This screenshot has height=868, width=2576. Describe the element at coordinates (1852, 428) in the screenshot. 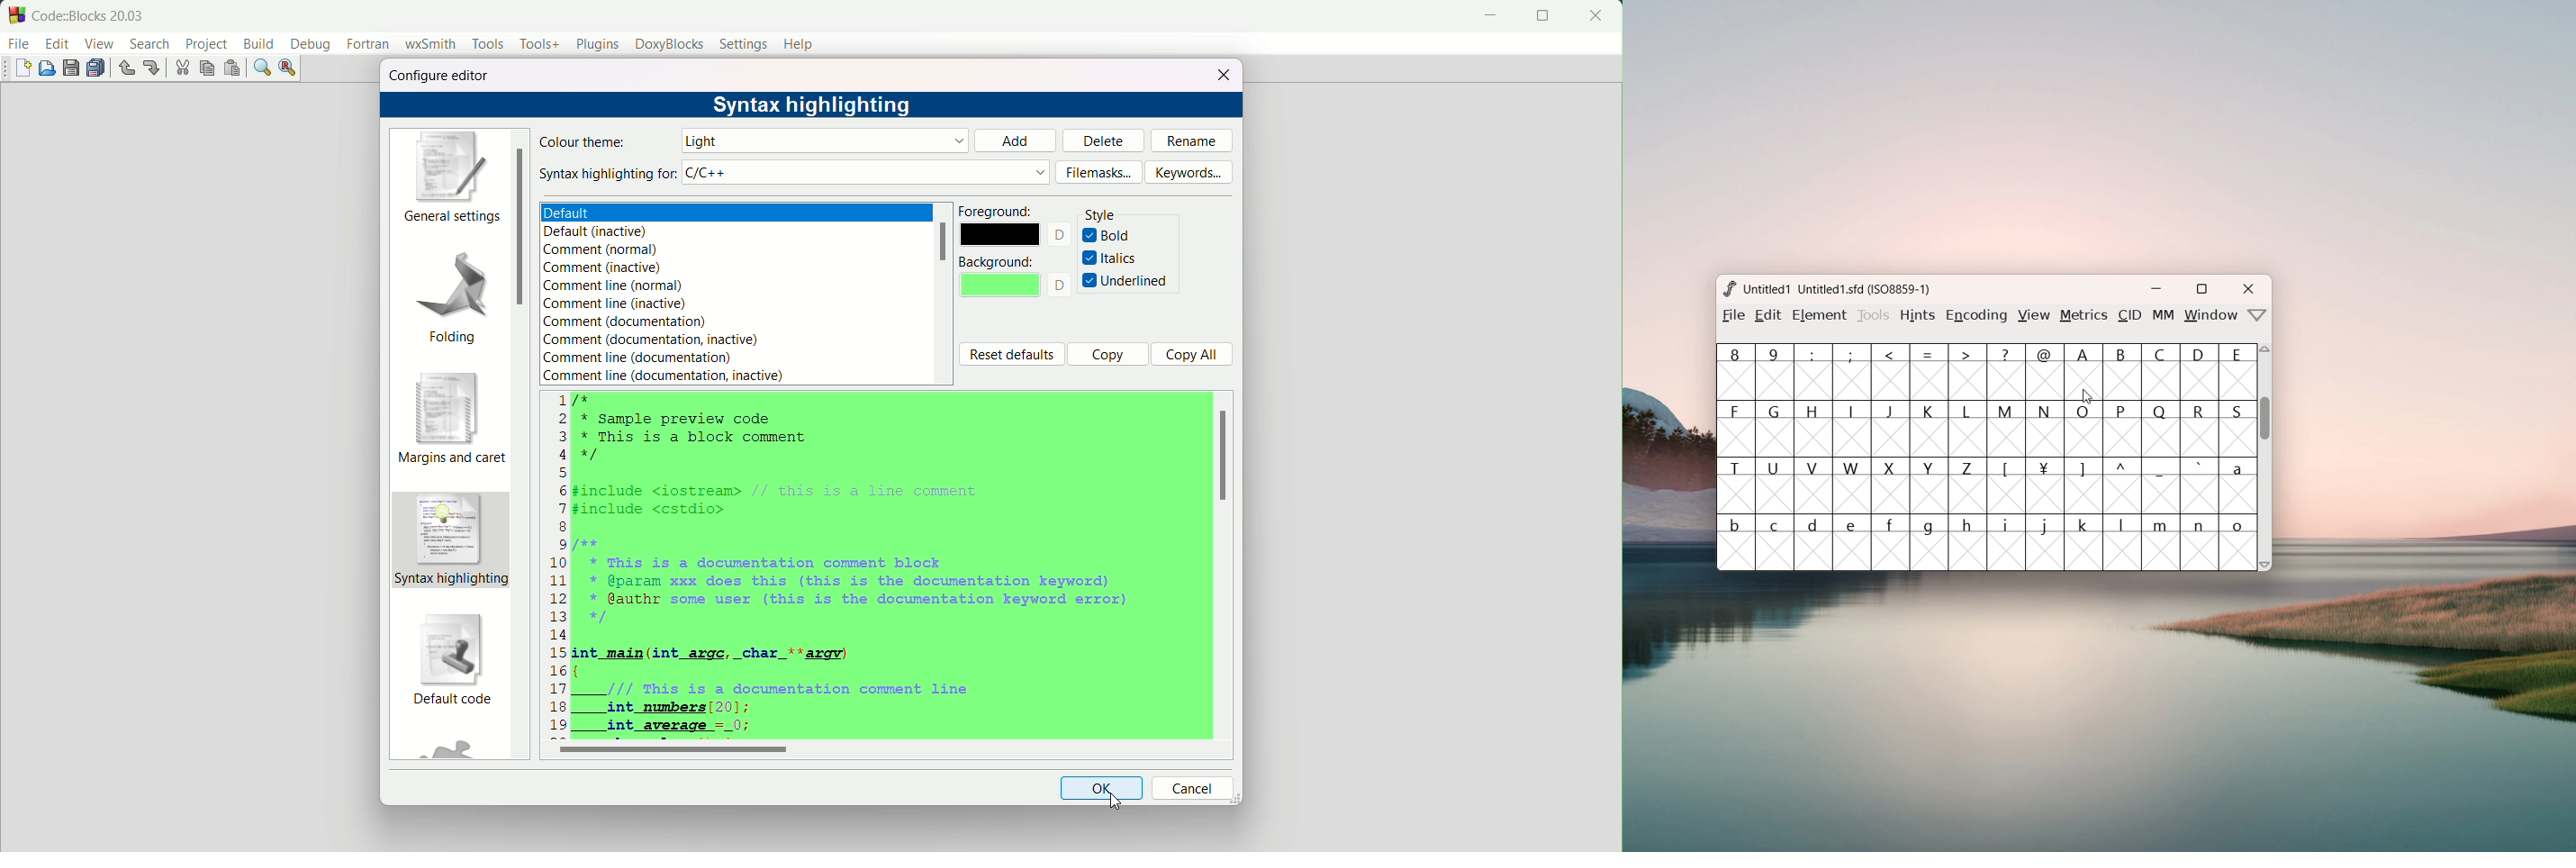

I see `I` at that location.